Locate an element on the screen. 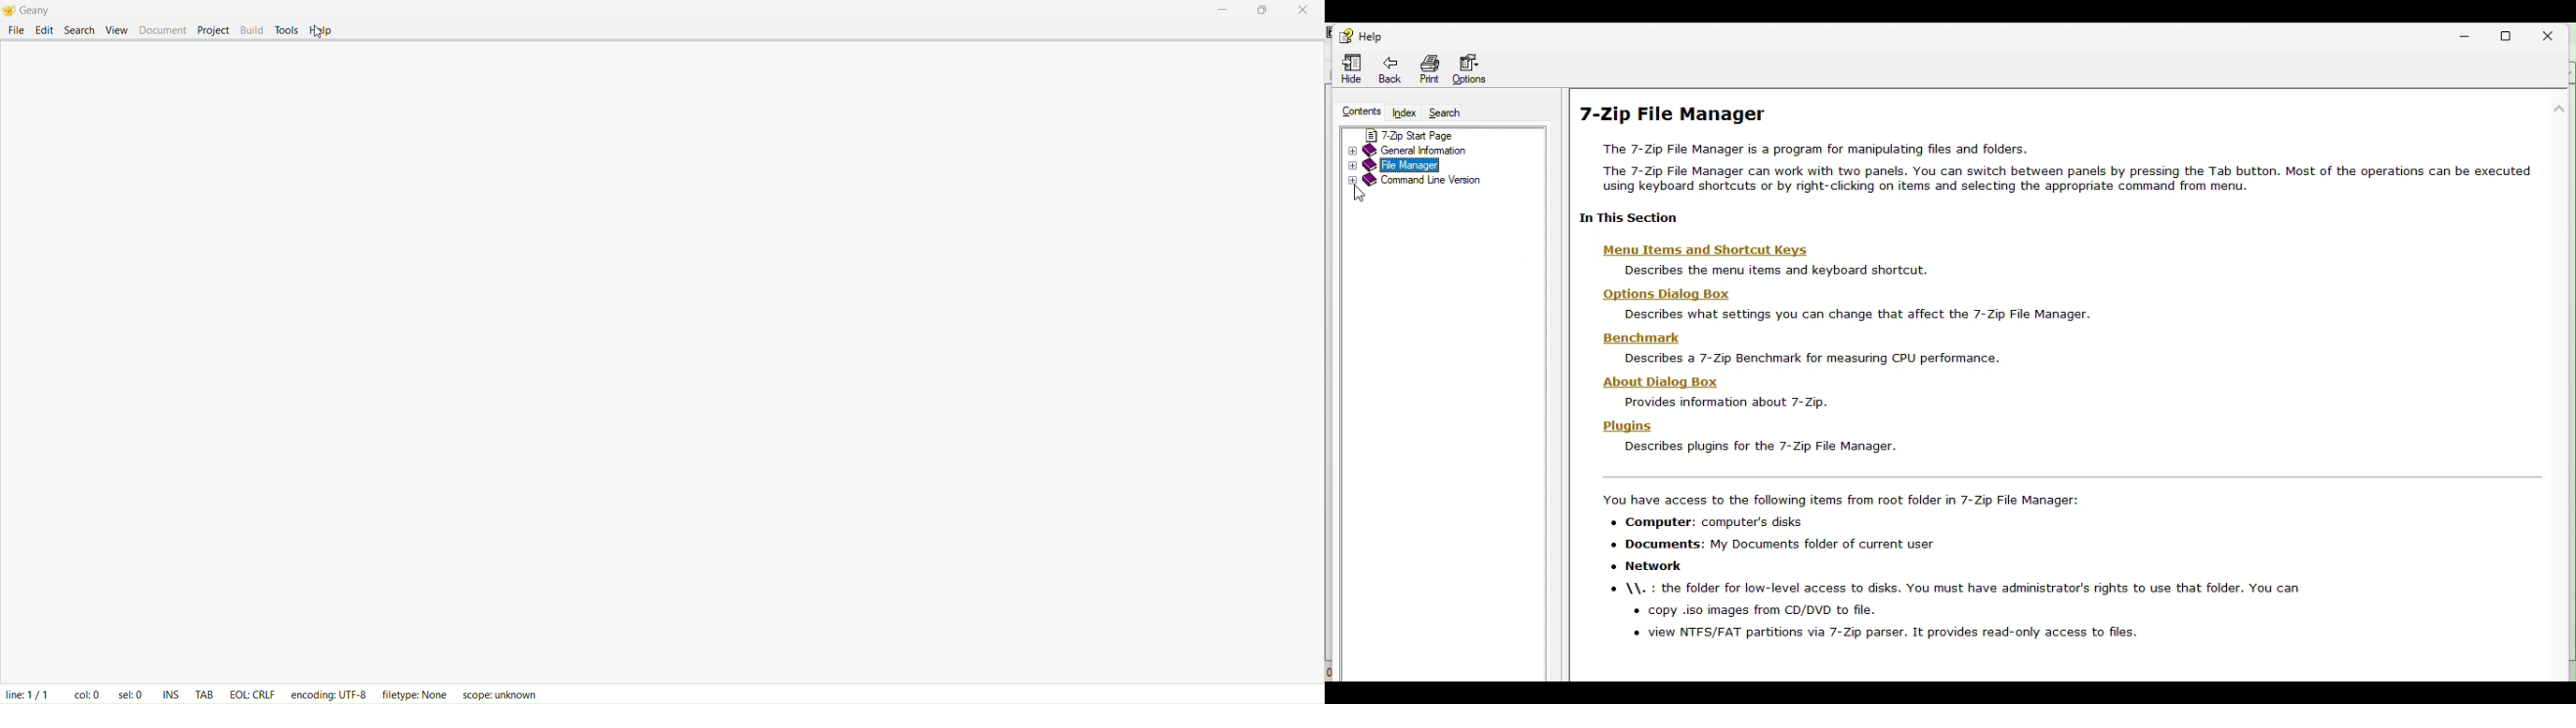 Image resolution: width=2576 pixels, height=728 pixels. ins is located at coordinates (171, 690).